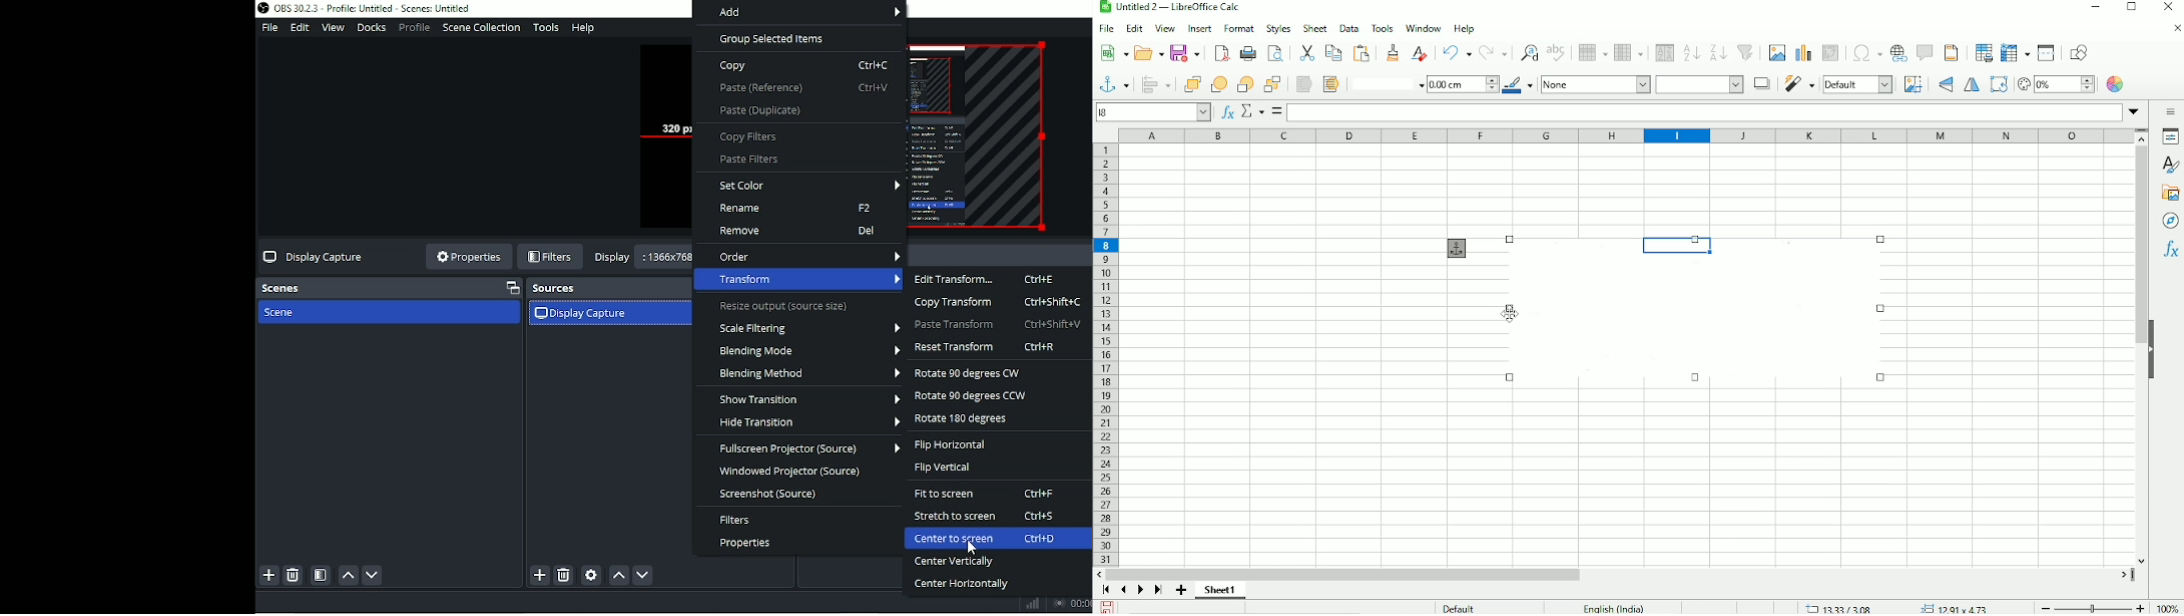 The width and height of the screenshot is (2184, 616). Describe the element at coordinates (1307, 52) in the screenshot. I see `Paste` at that location.